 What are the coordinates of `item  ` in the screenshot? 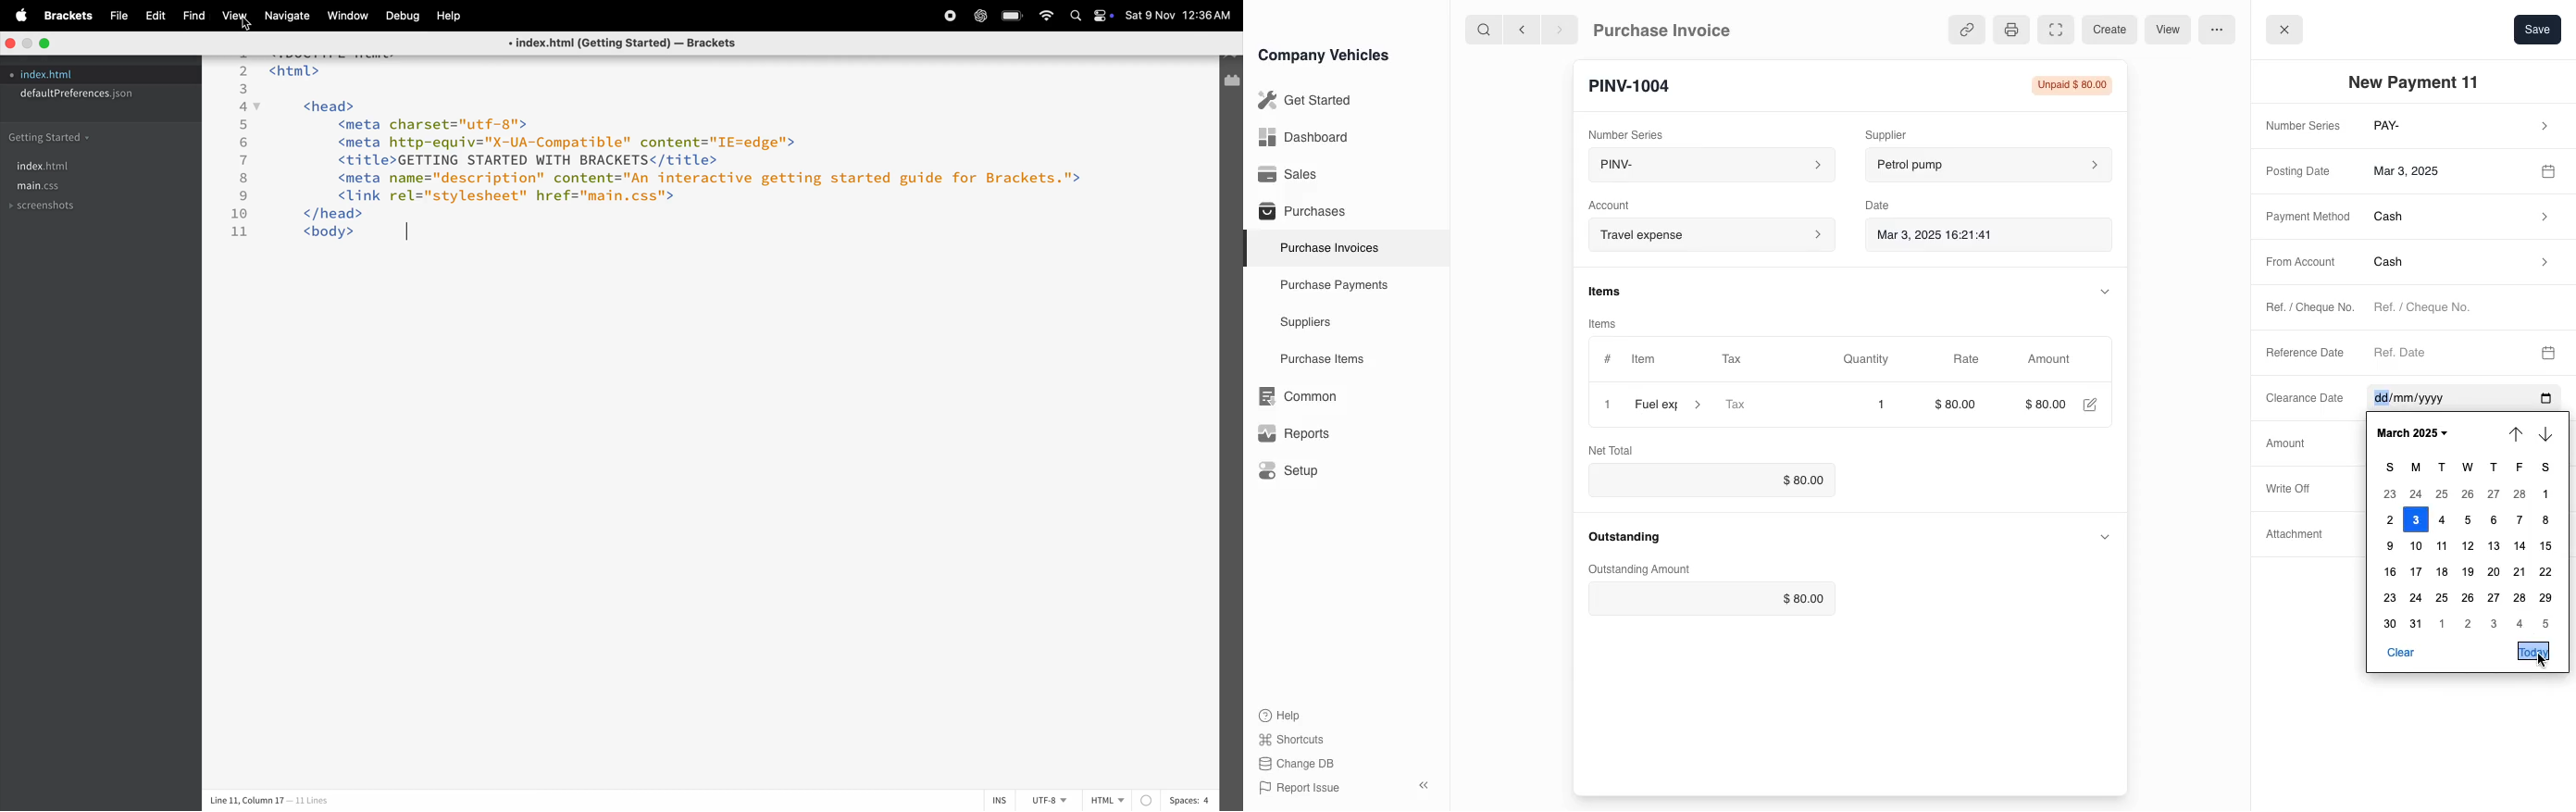 It's located at (1670, 405).